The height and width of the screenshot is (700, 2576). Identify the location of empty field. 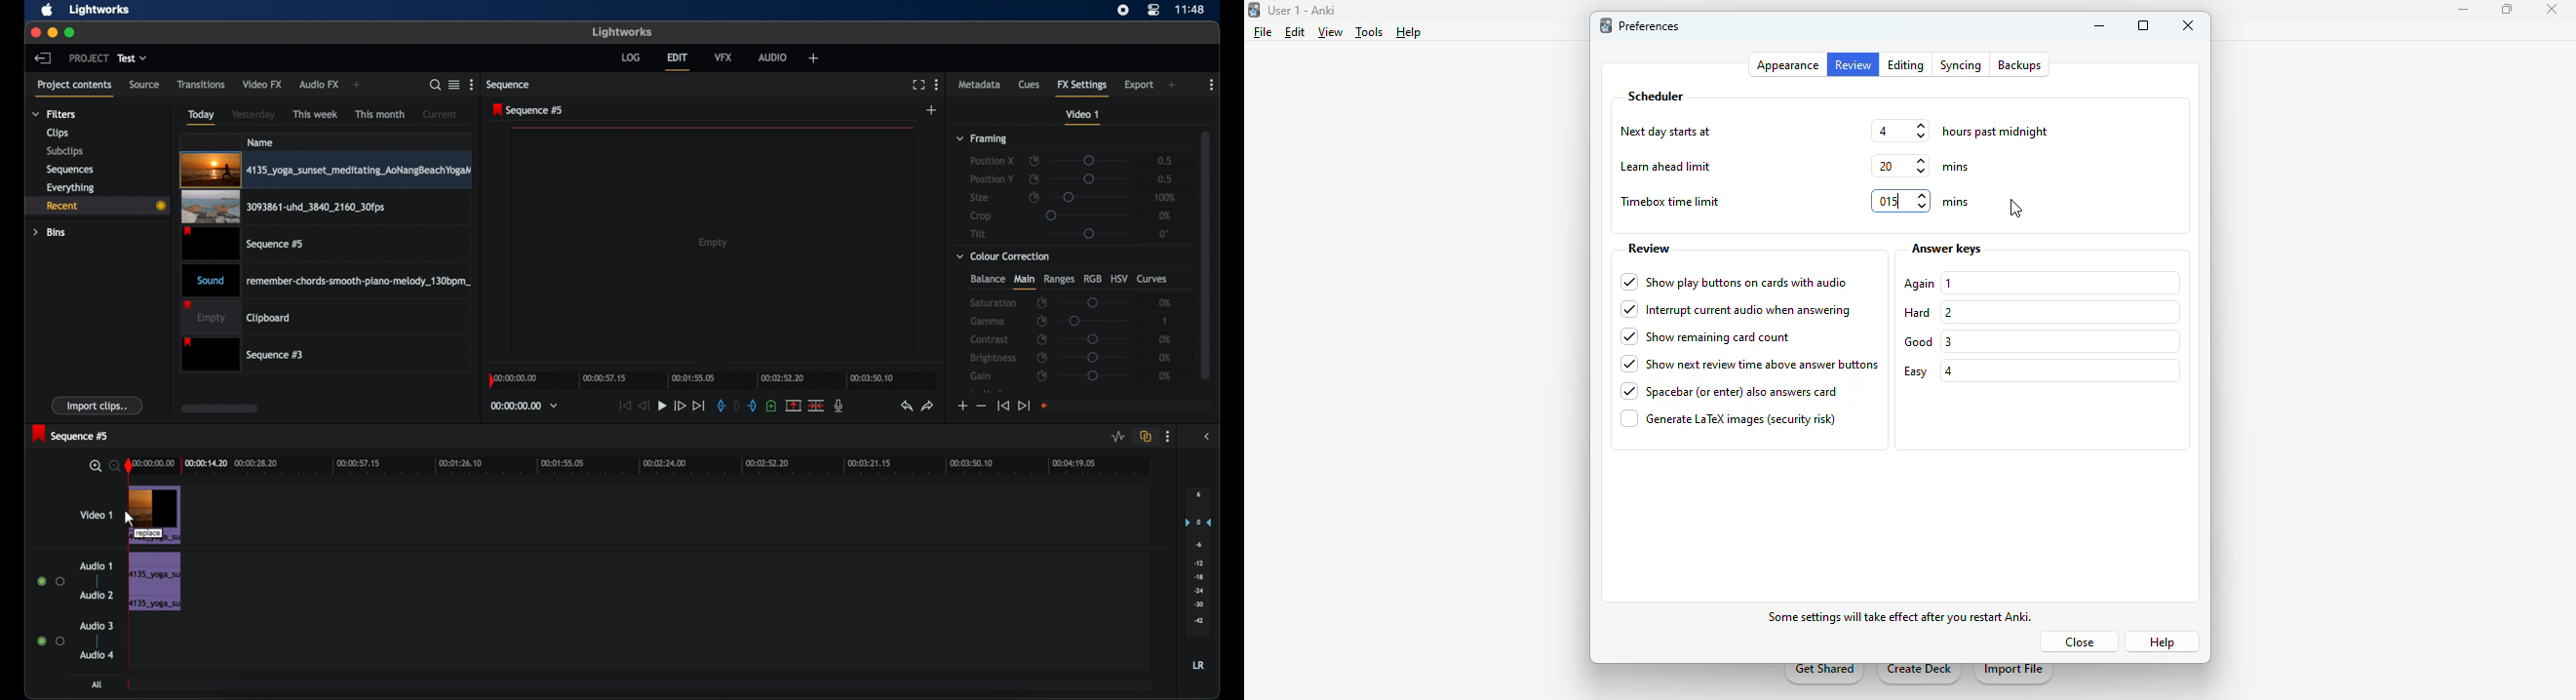
(1127, 405).